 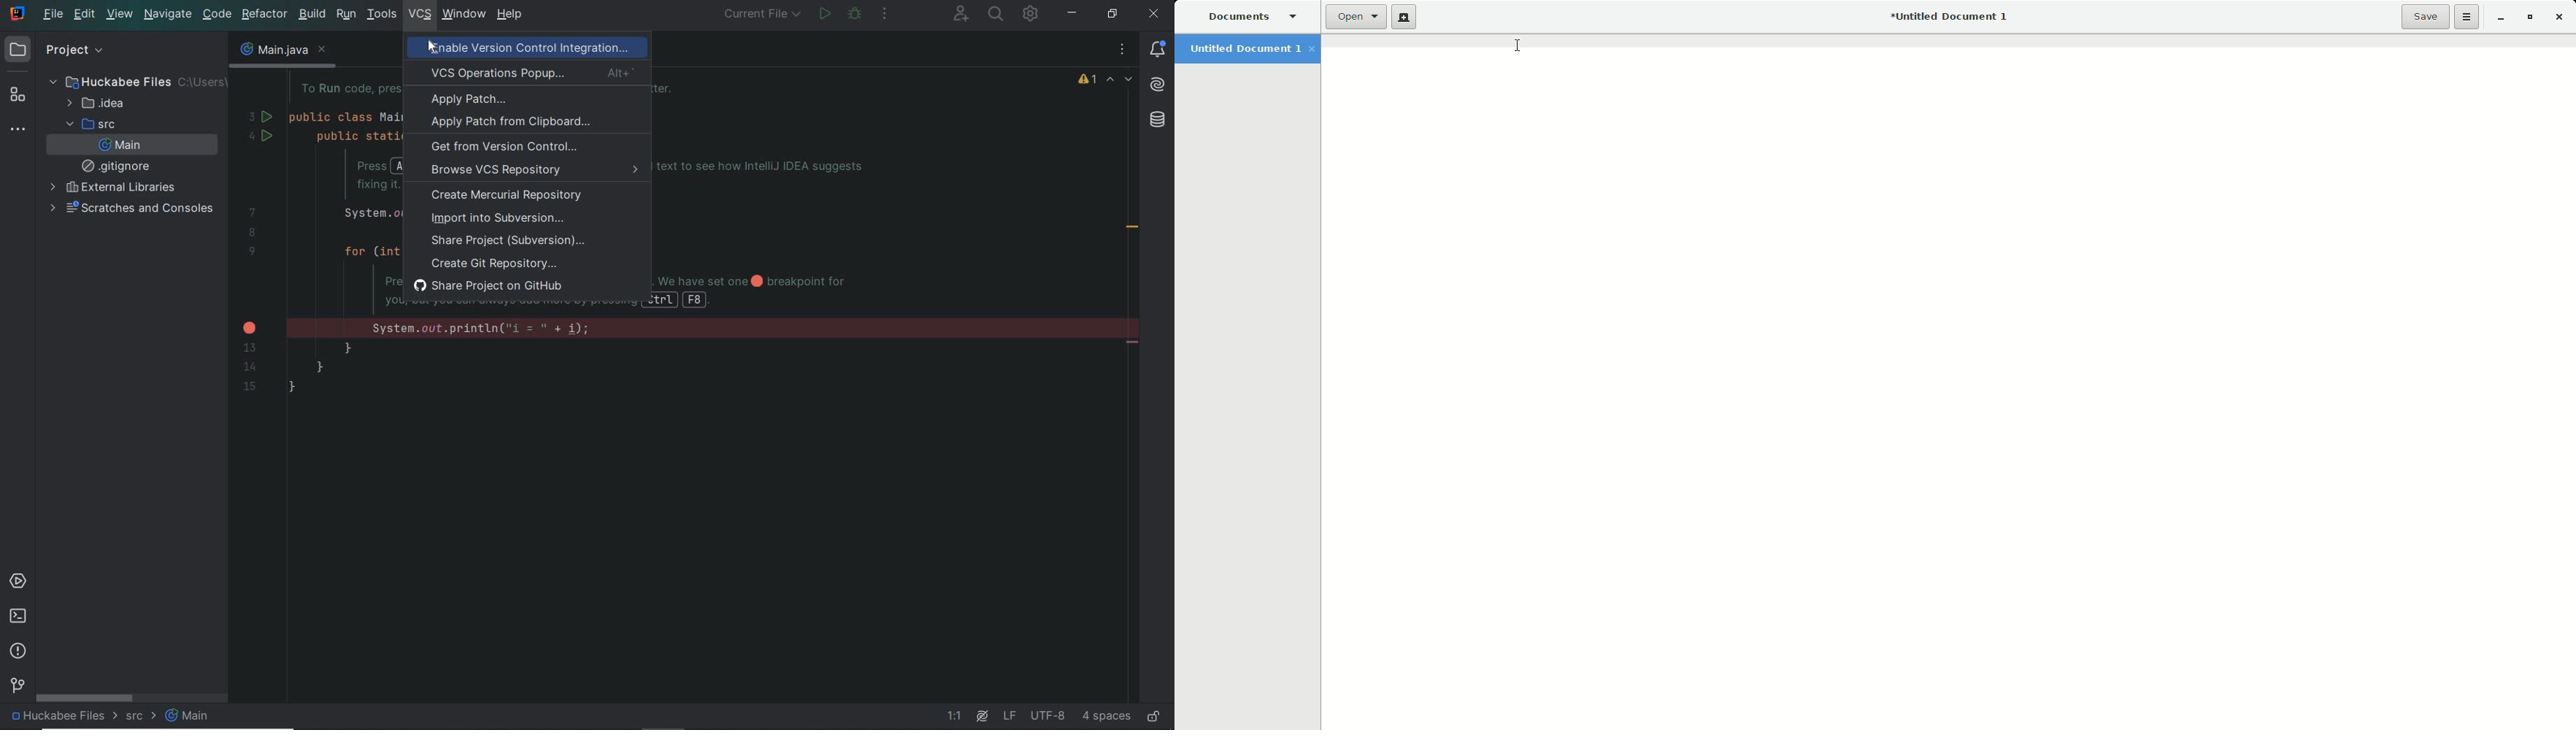 I want to click on make file ready only, so click(x=1152, y=715).